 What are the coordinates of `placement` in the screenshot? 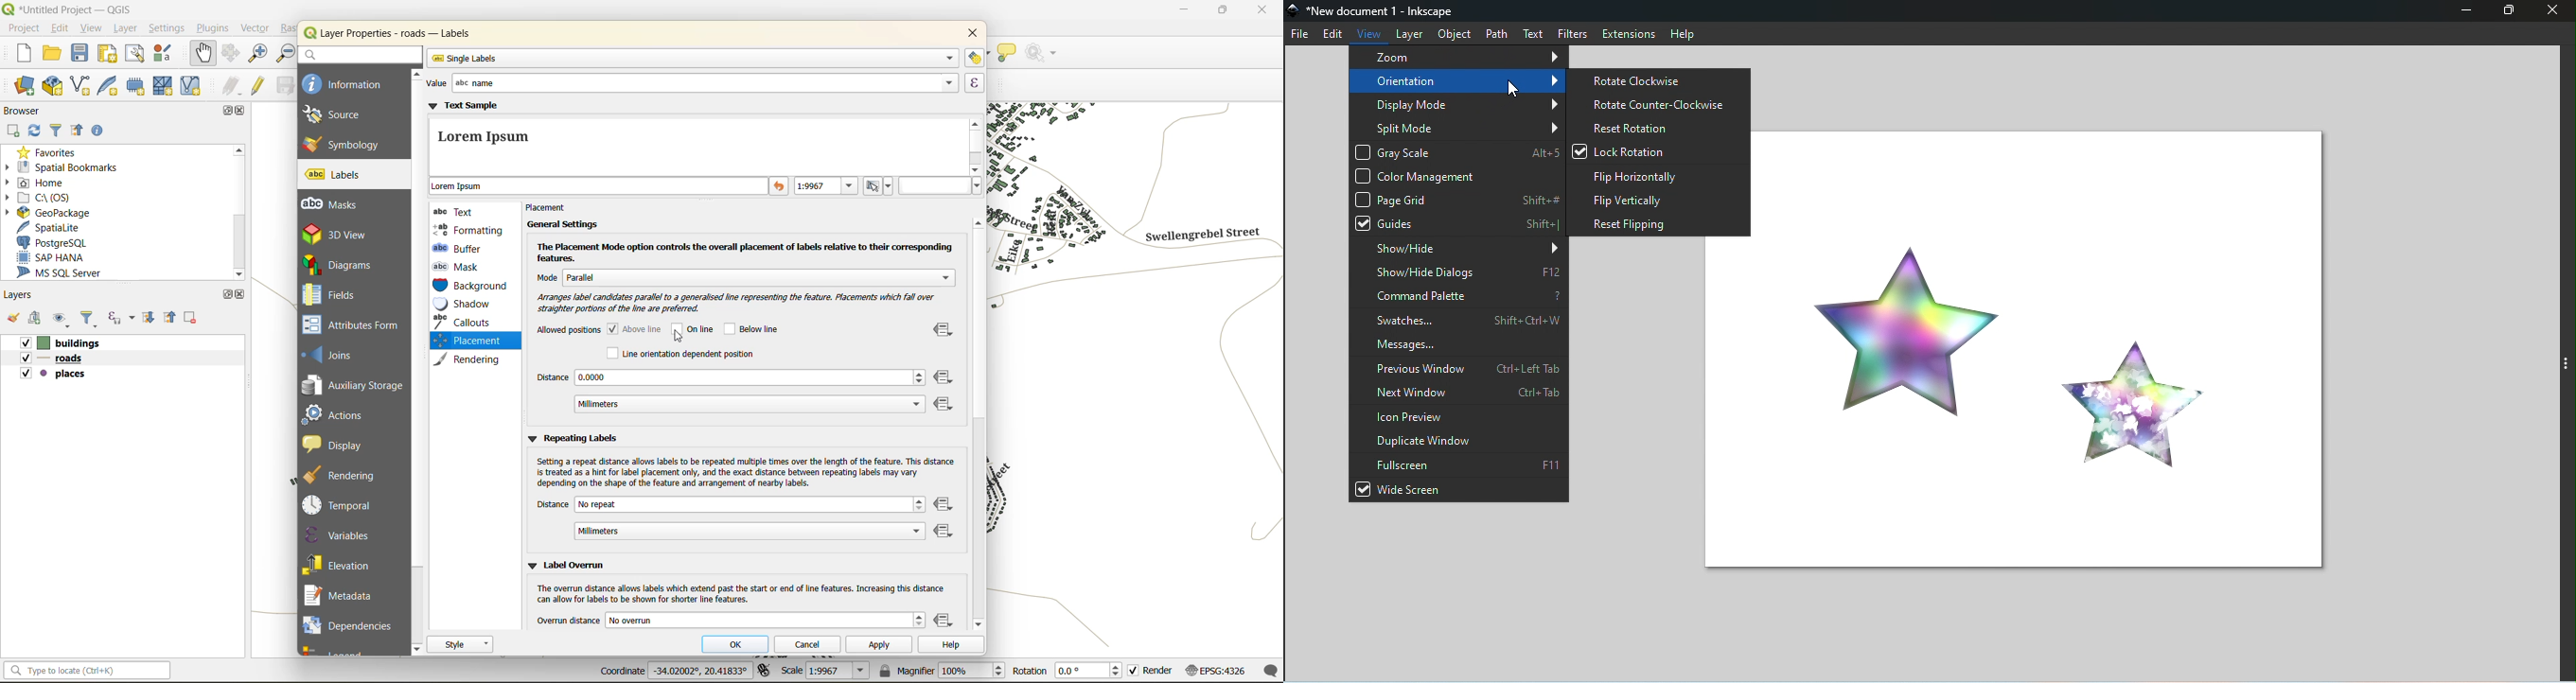 It's located at (465, 341).